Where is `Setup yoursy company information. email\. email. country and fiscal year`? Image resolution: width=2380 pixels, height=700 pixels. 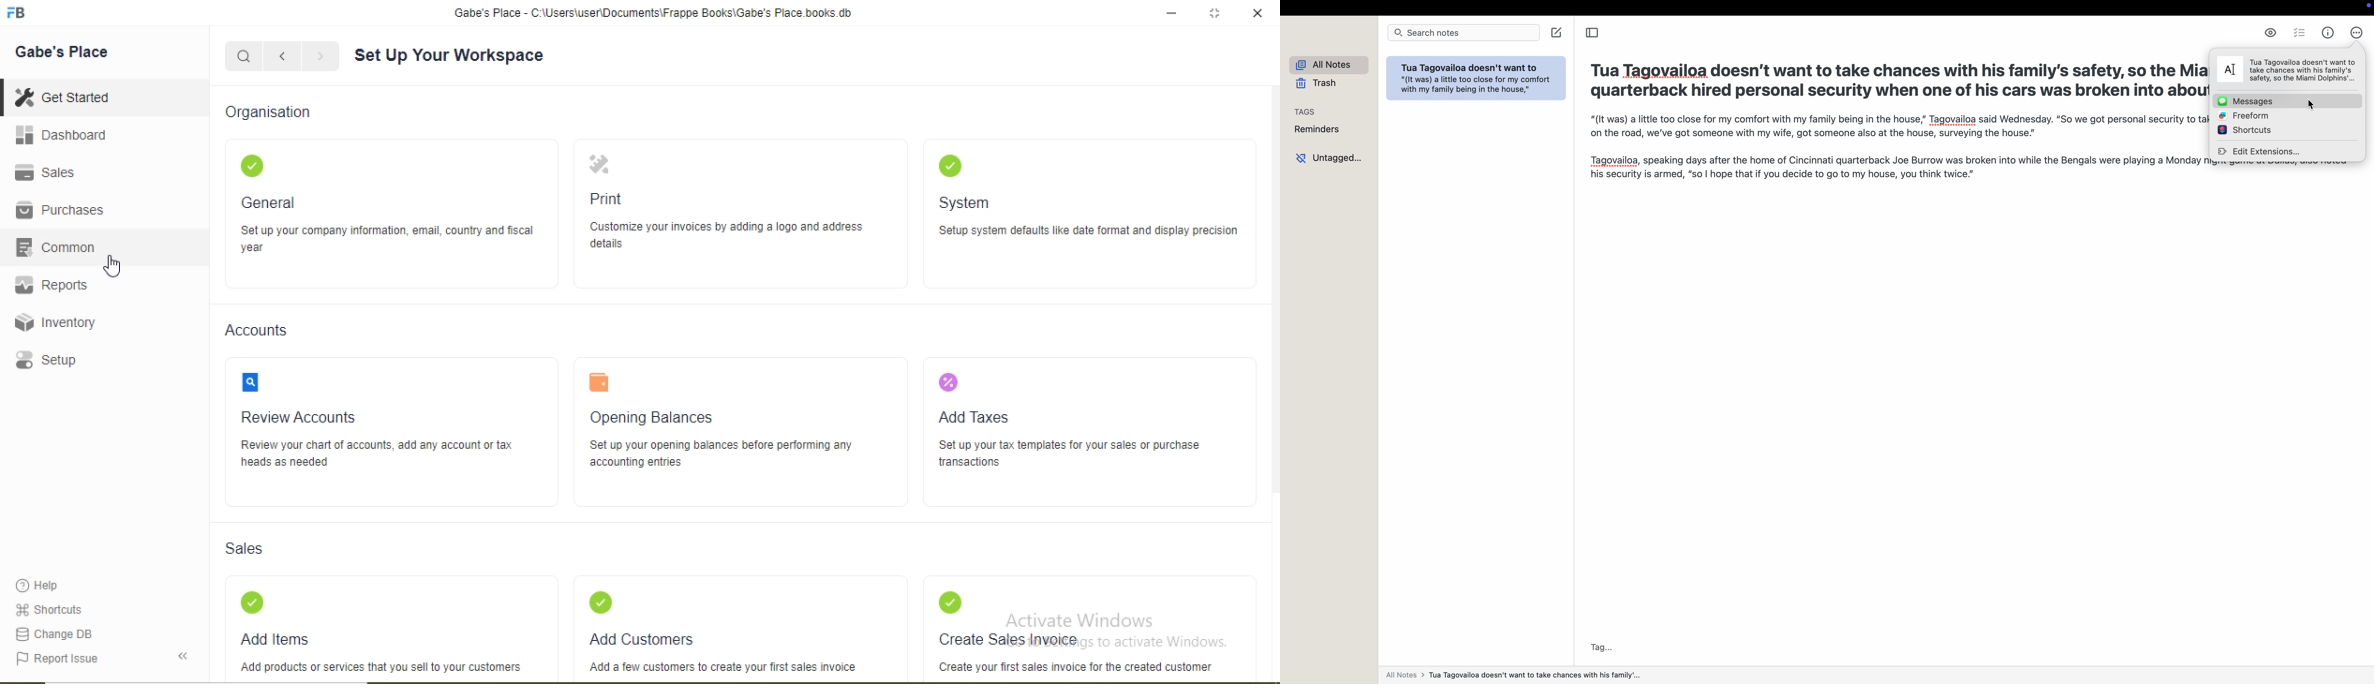
Setup yoursy company information. email\. email. country and fiscal year is located at coordinates (387, 239).